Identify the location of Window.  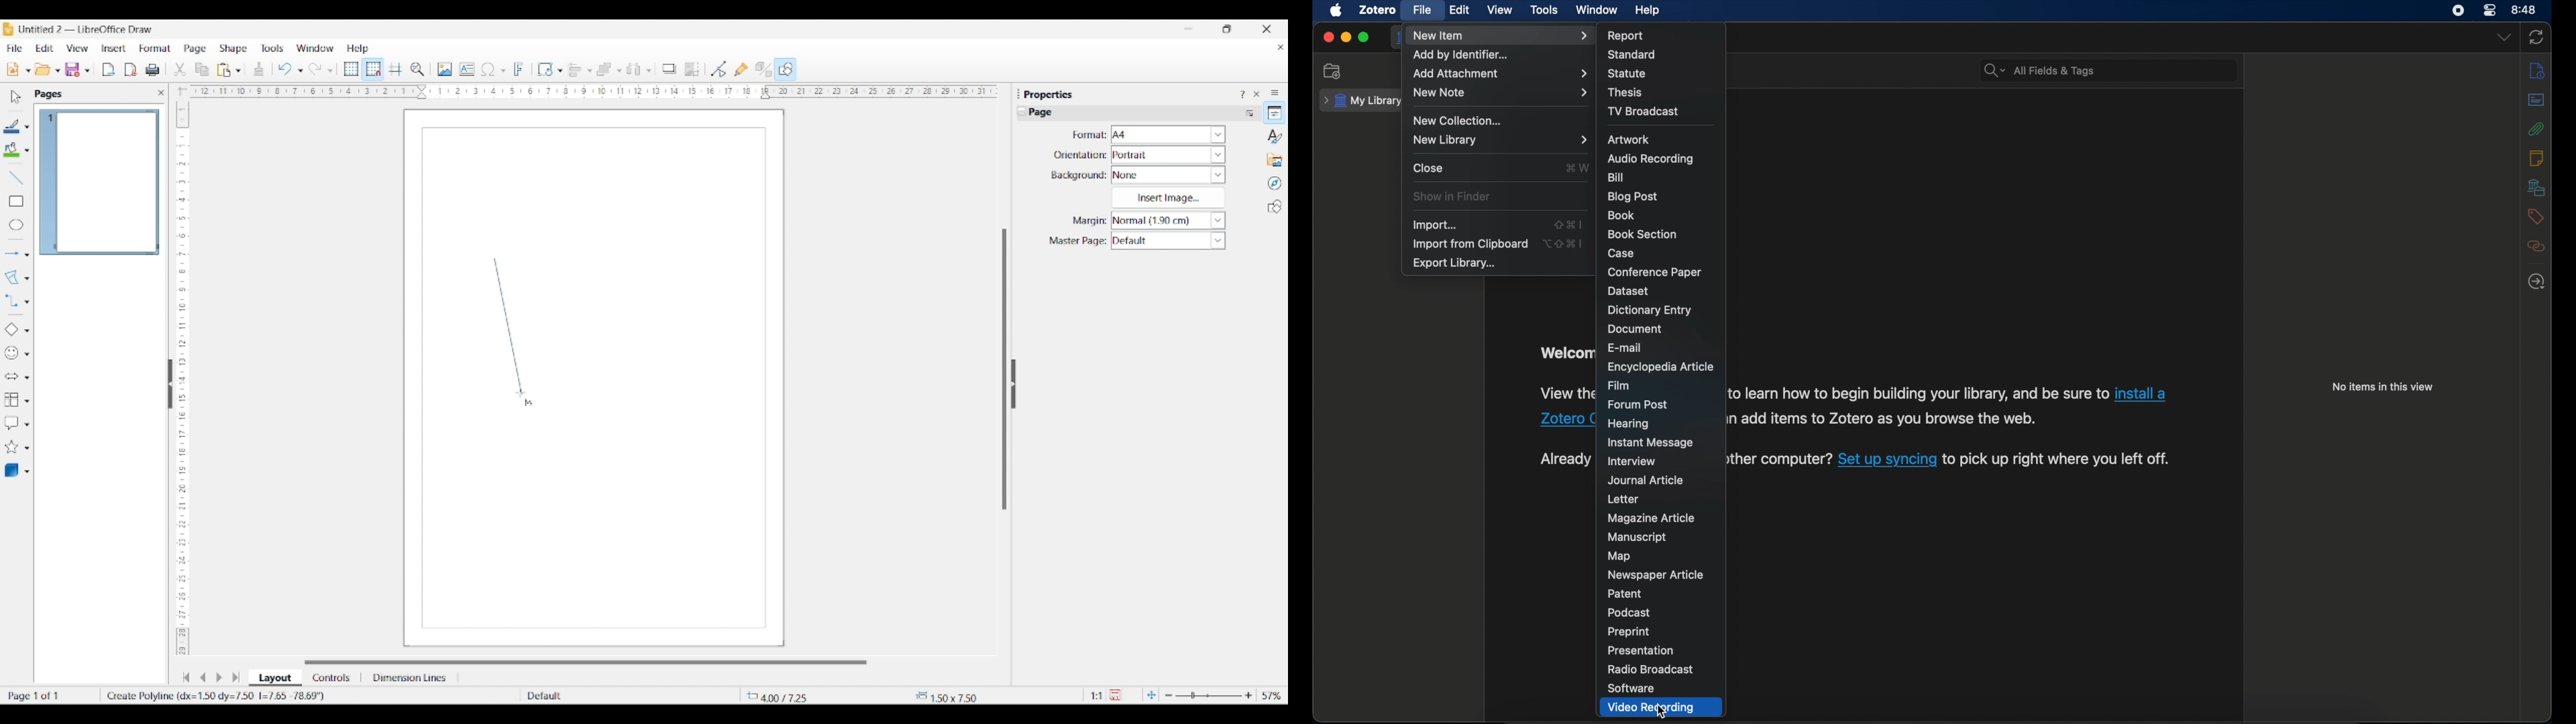
(315, 48).